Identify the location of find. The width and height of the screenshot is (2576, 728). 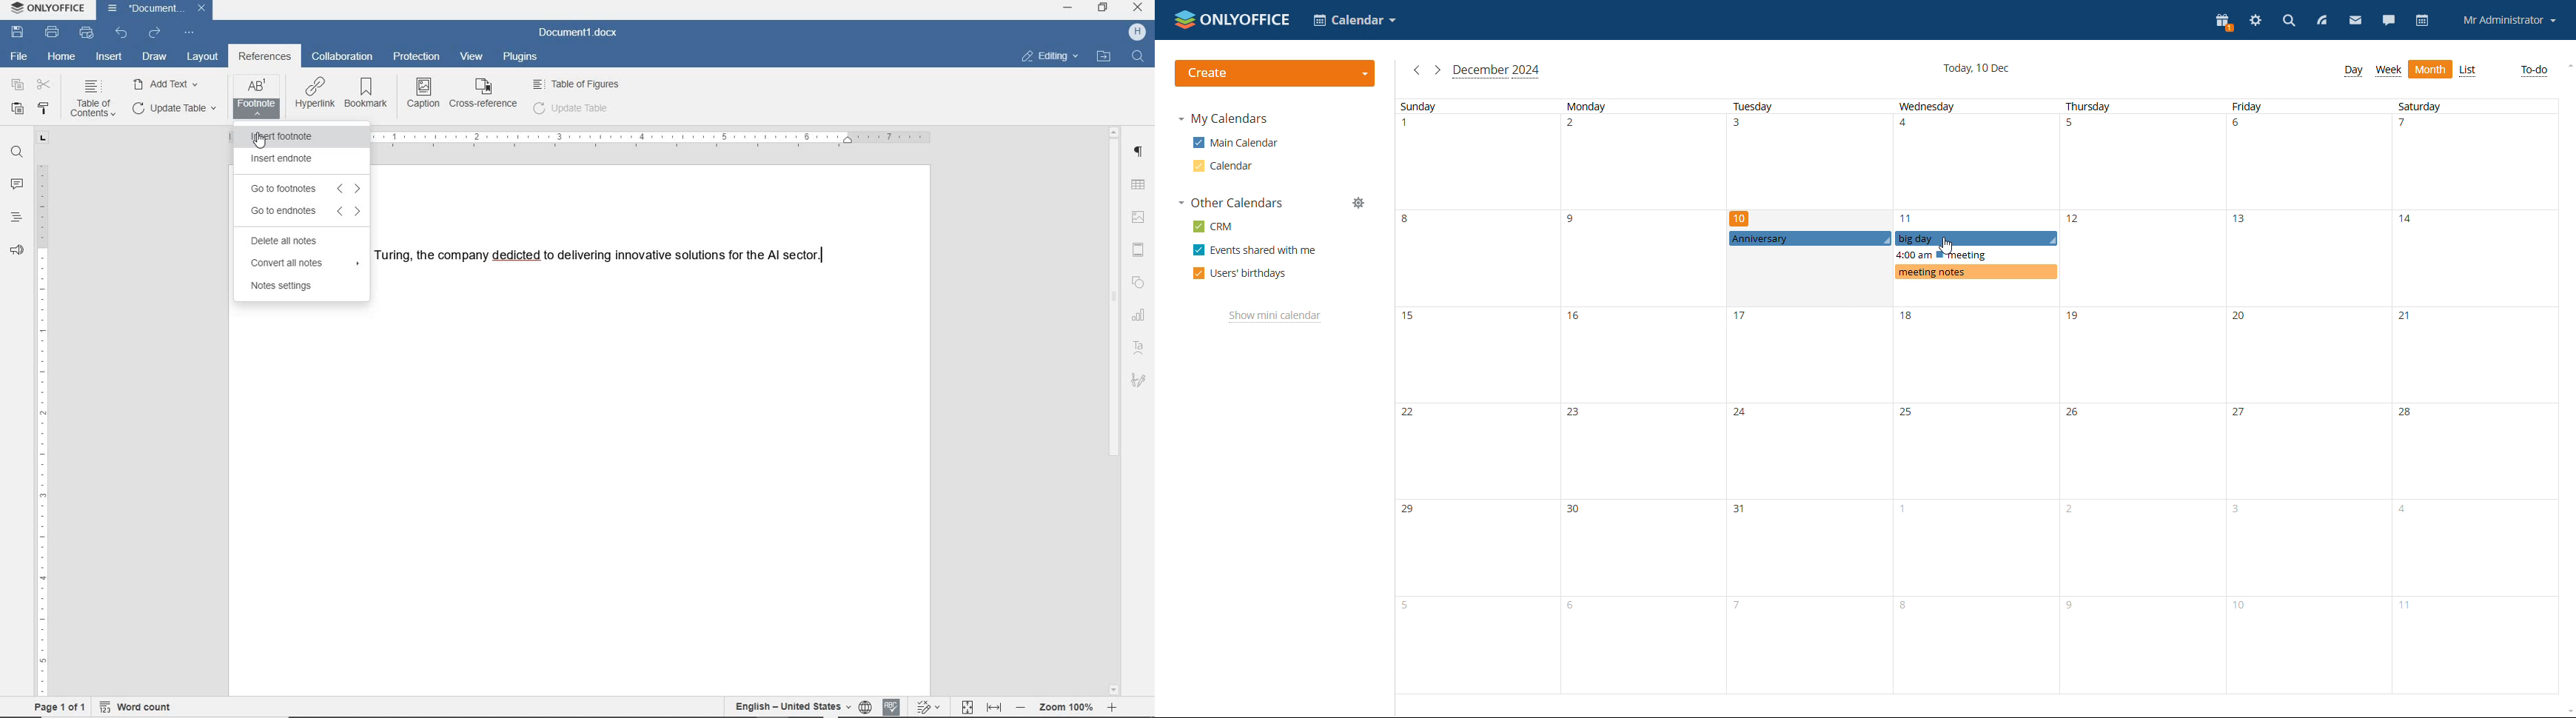
(1141, 56).